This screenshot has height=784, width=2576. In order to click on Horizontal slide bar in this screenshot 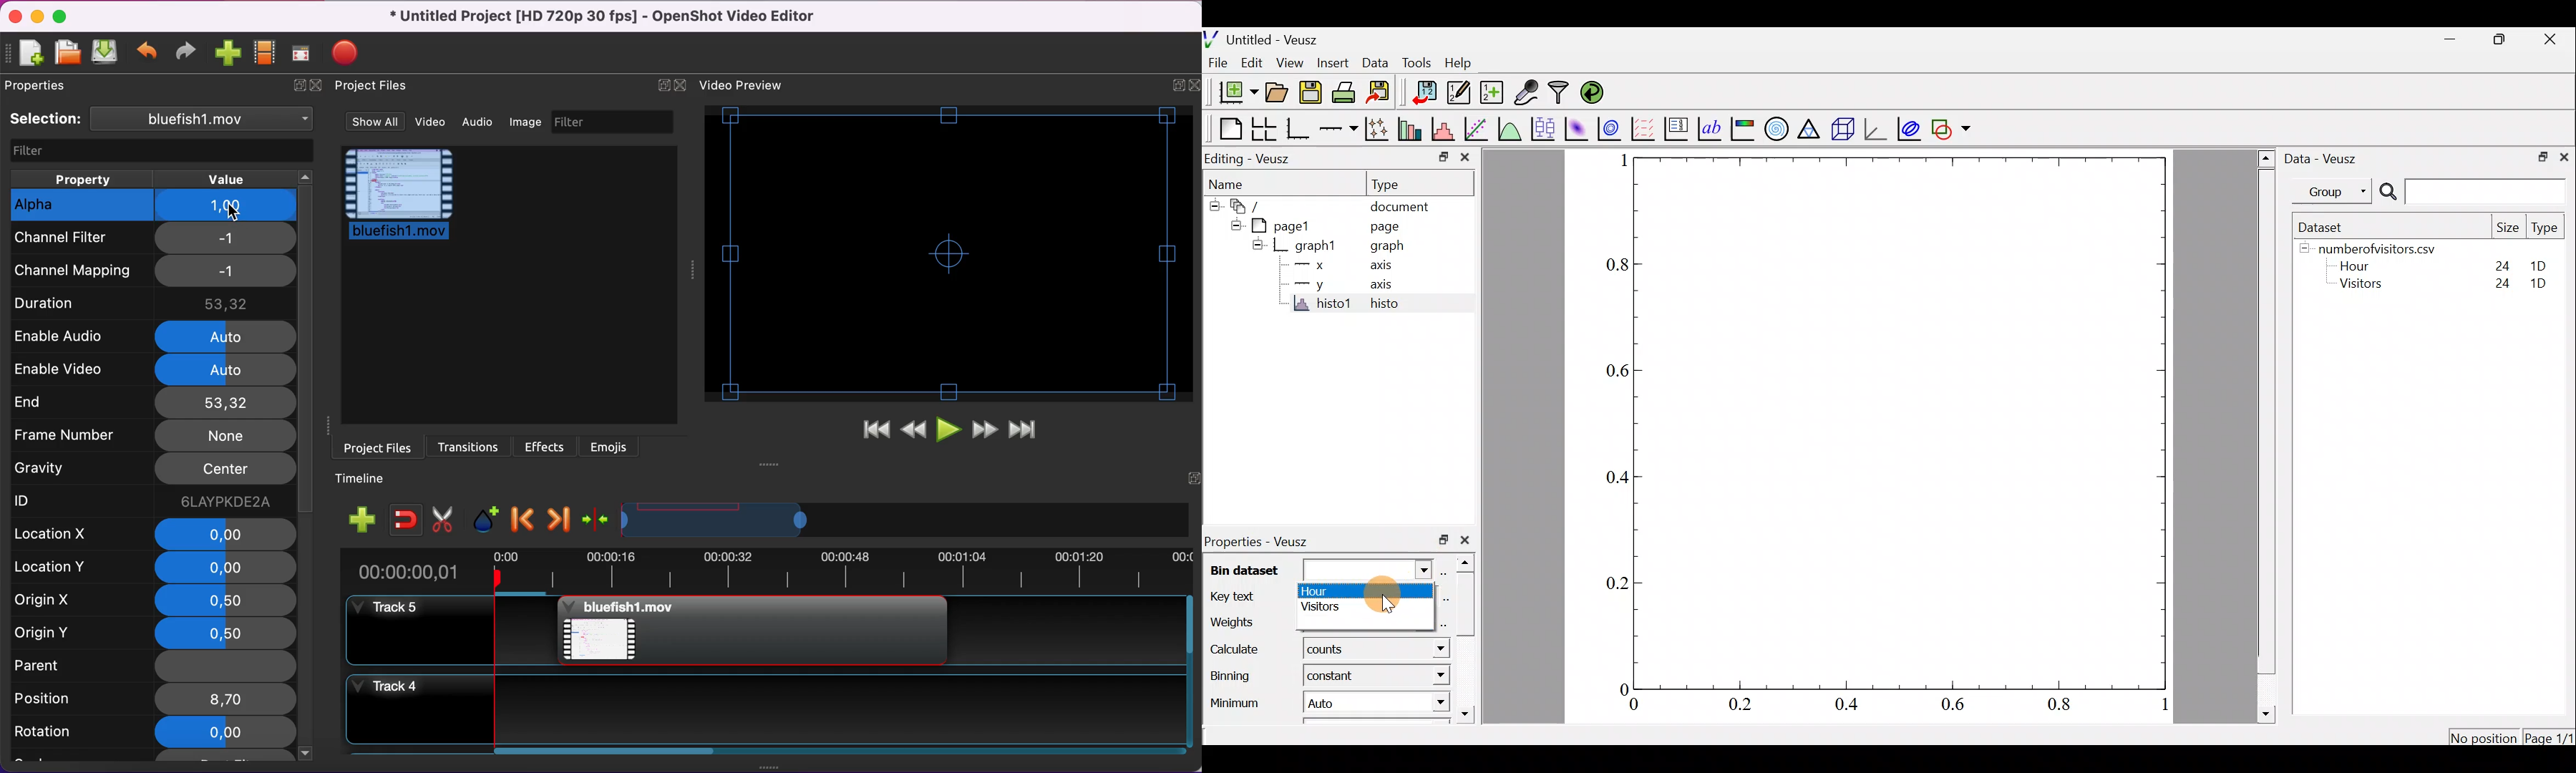, I will do `click(837, 751)`.